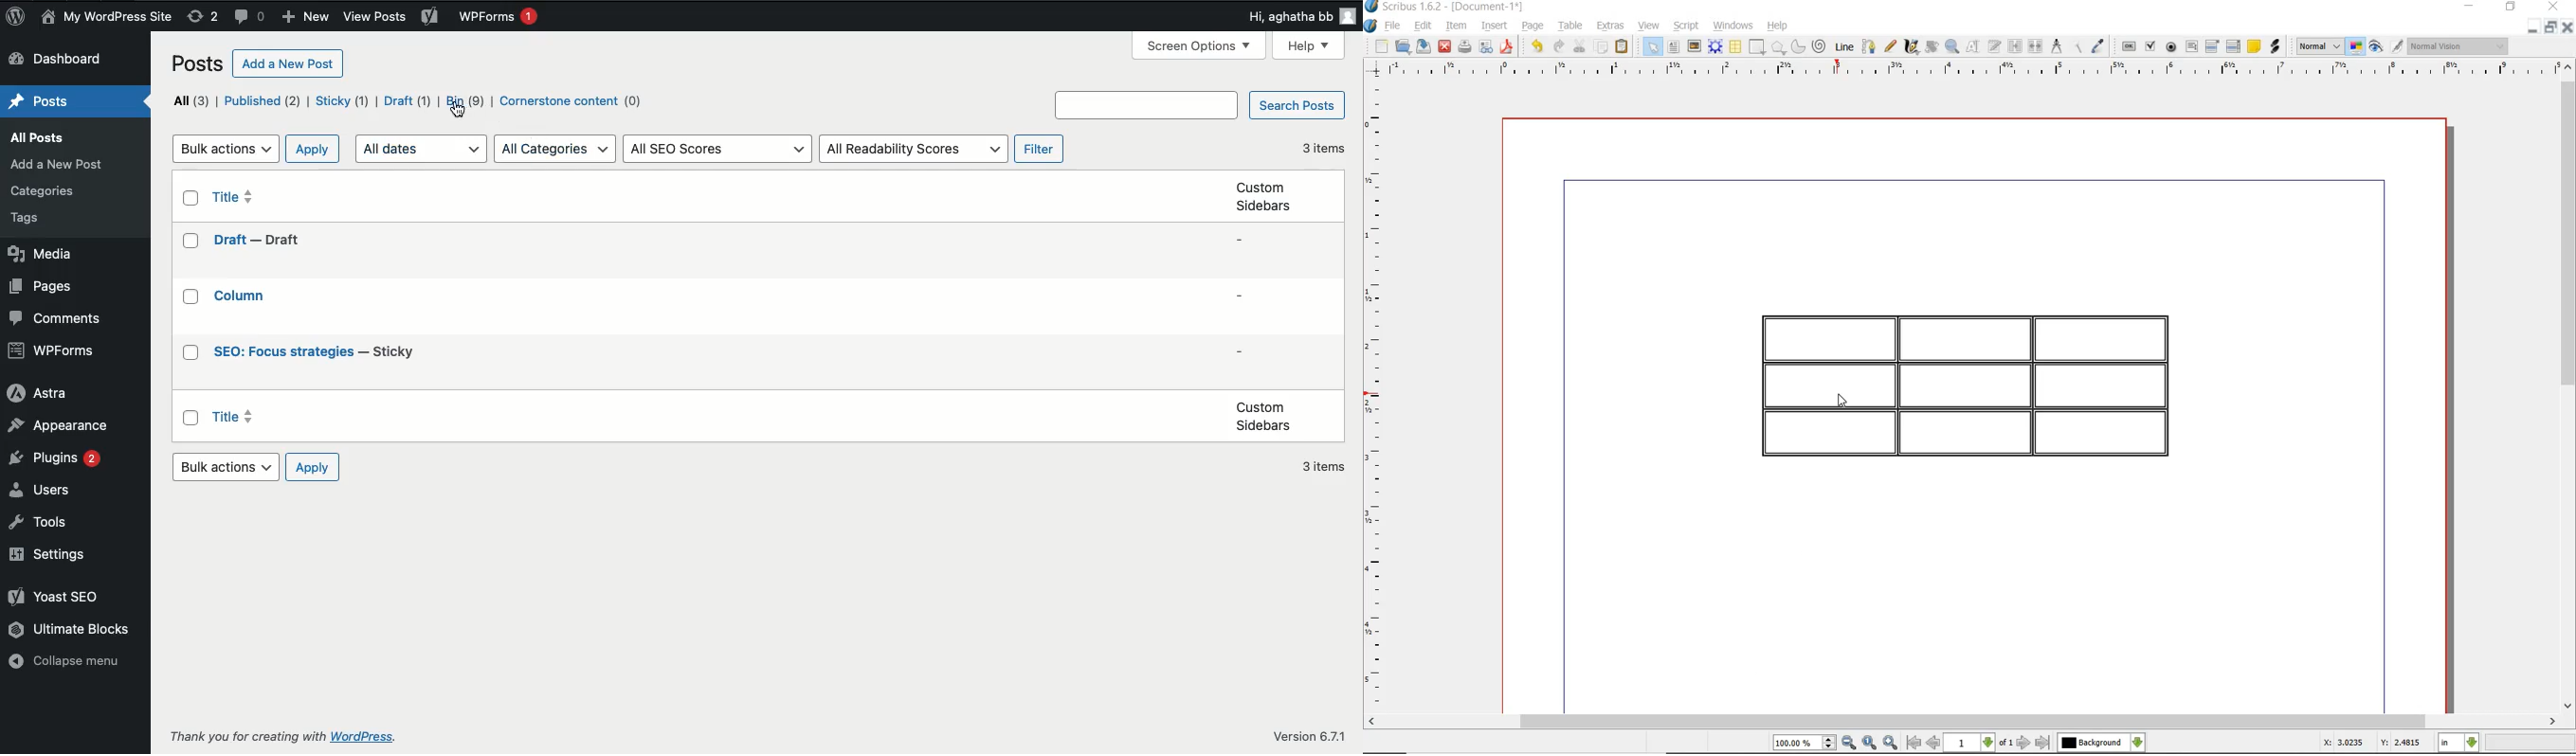  Describe the element at coordinates (2354, 46) in the screenshot. I see `toggle color management system` at that location.